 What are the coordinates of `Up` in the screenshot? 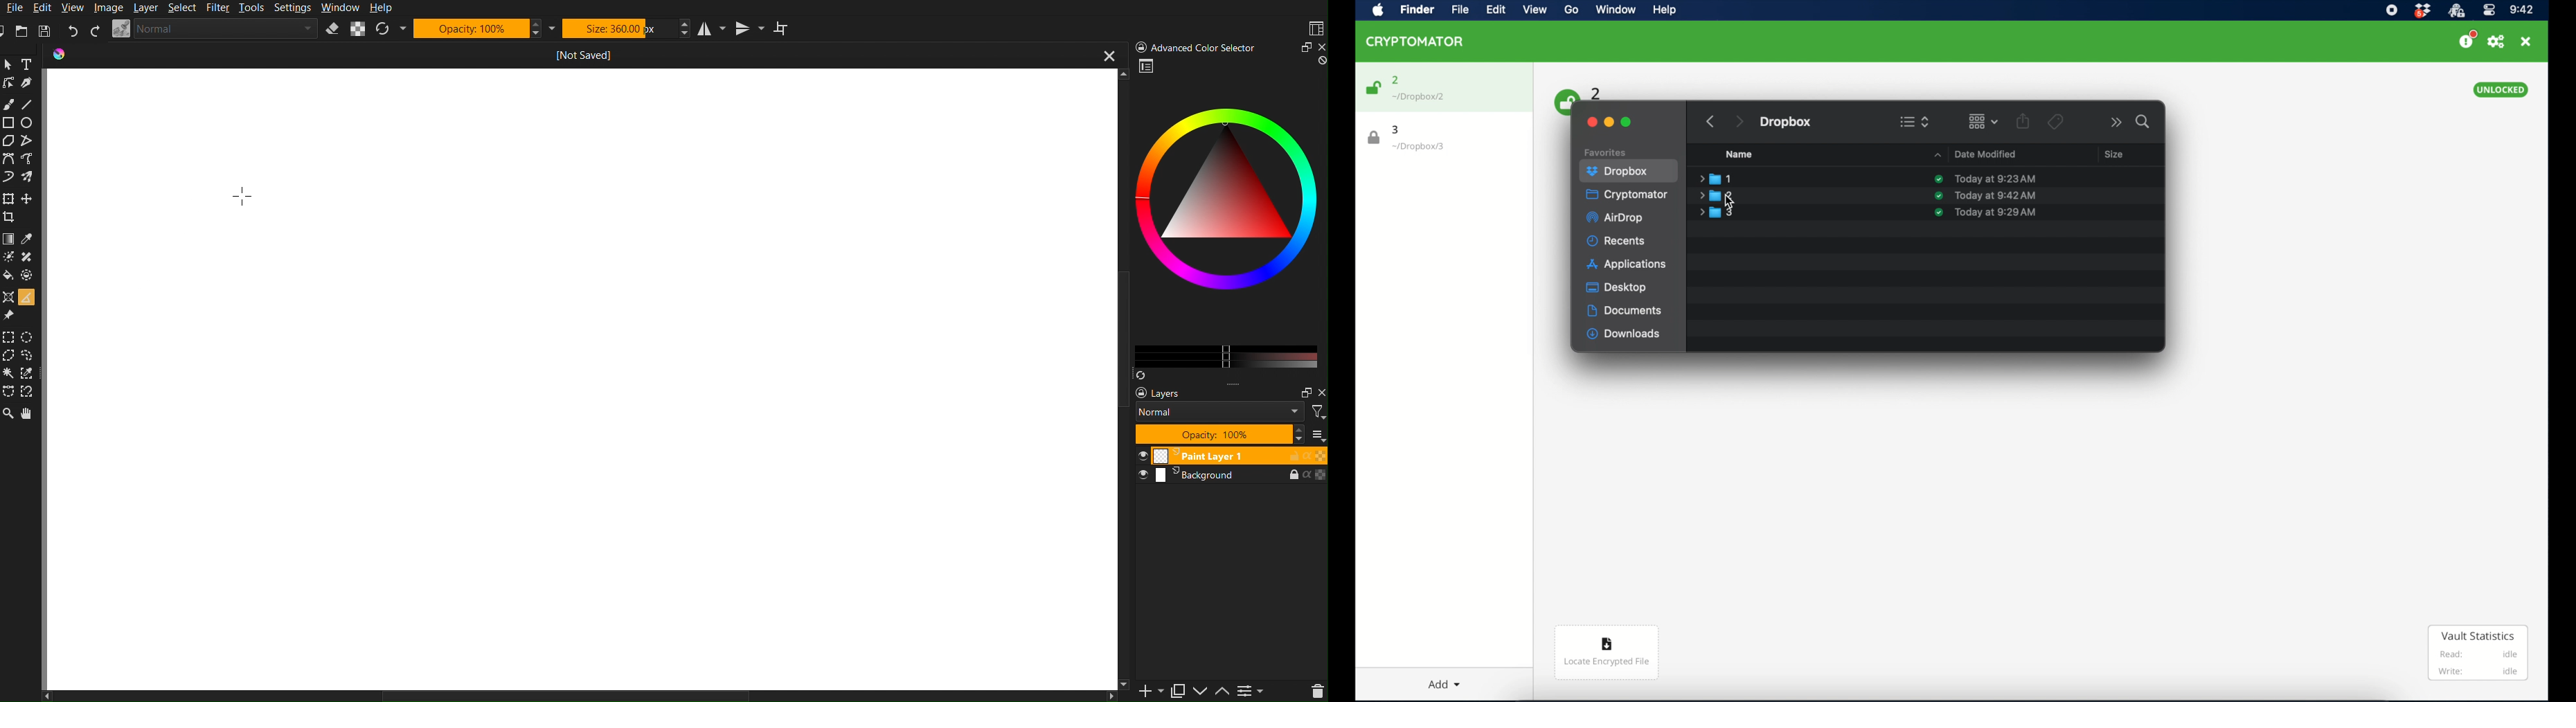 It's located at (1226, 690).